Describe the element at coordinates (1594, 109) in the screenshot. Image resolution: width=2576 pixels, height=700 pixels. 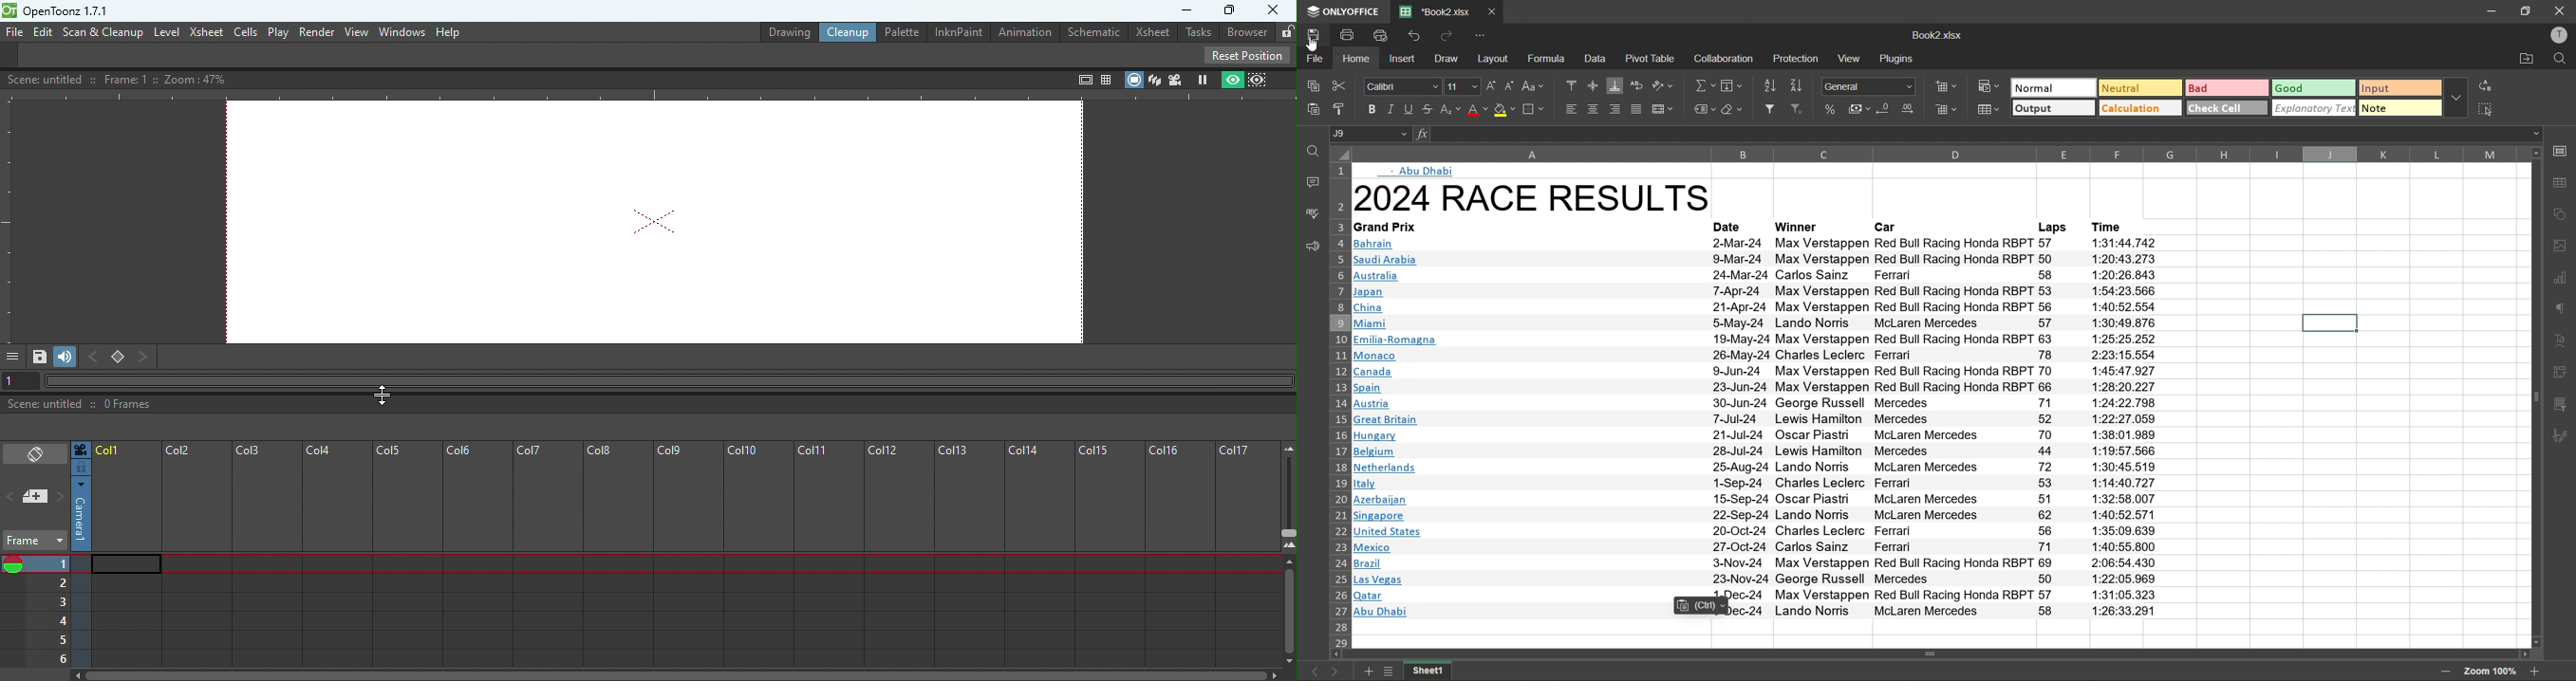
I see `align center` at that location.